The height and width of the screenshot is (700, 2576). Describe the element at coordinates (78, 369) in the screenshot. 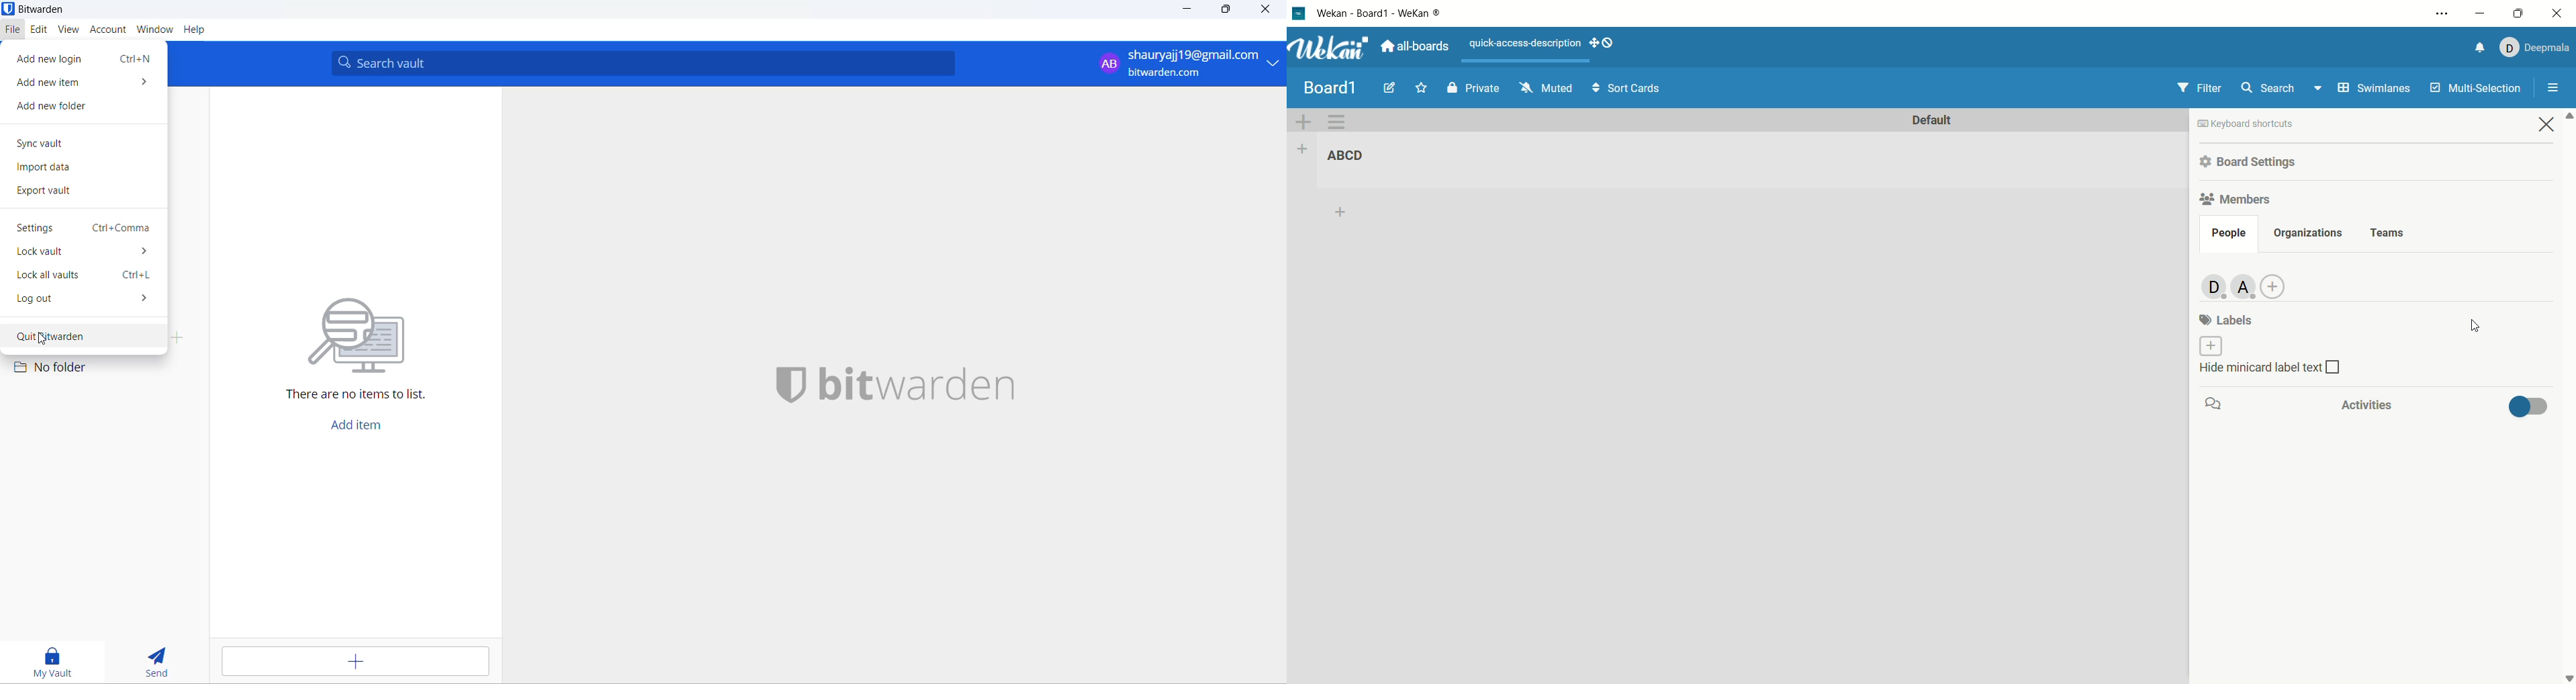

I see `no folder` at that location.